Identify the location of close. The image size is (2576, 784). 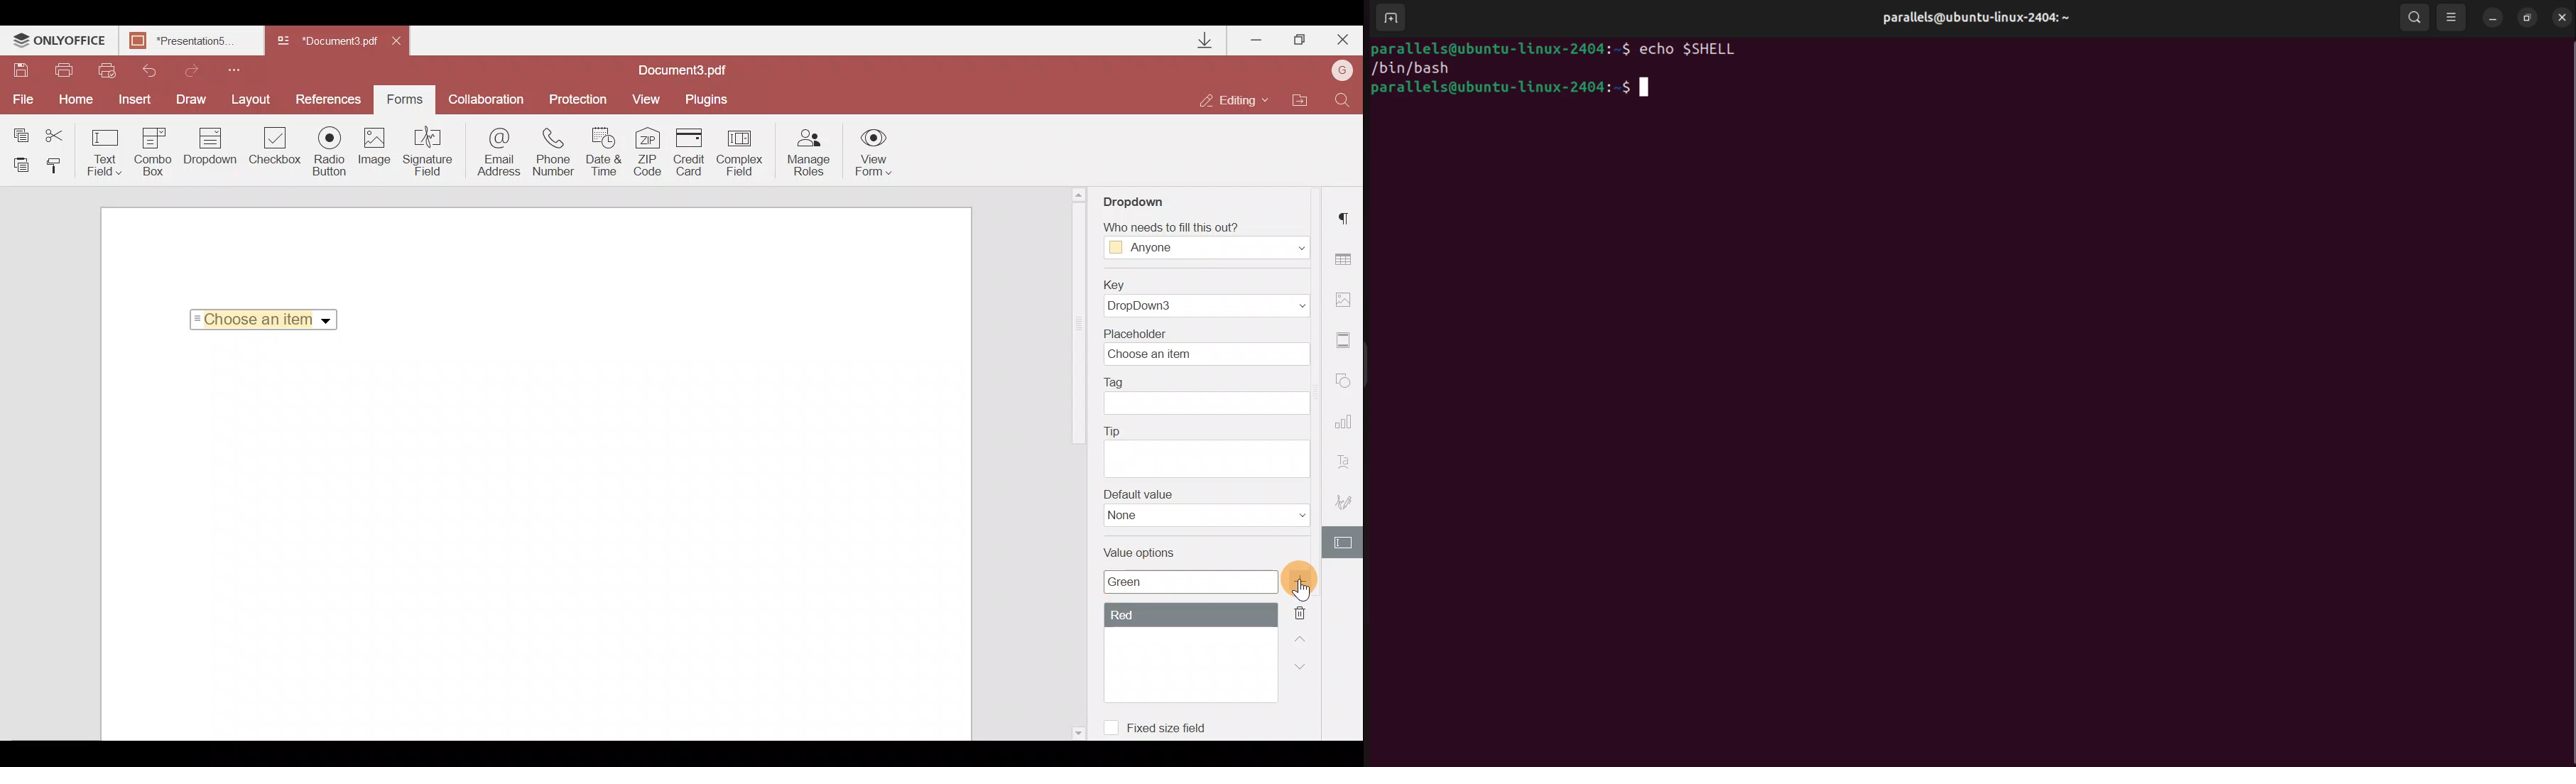
(2562, 17).